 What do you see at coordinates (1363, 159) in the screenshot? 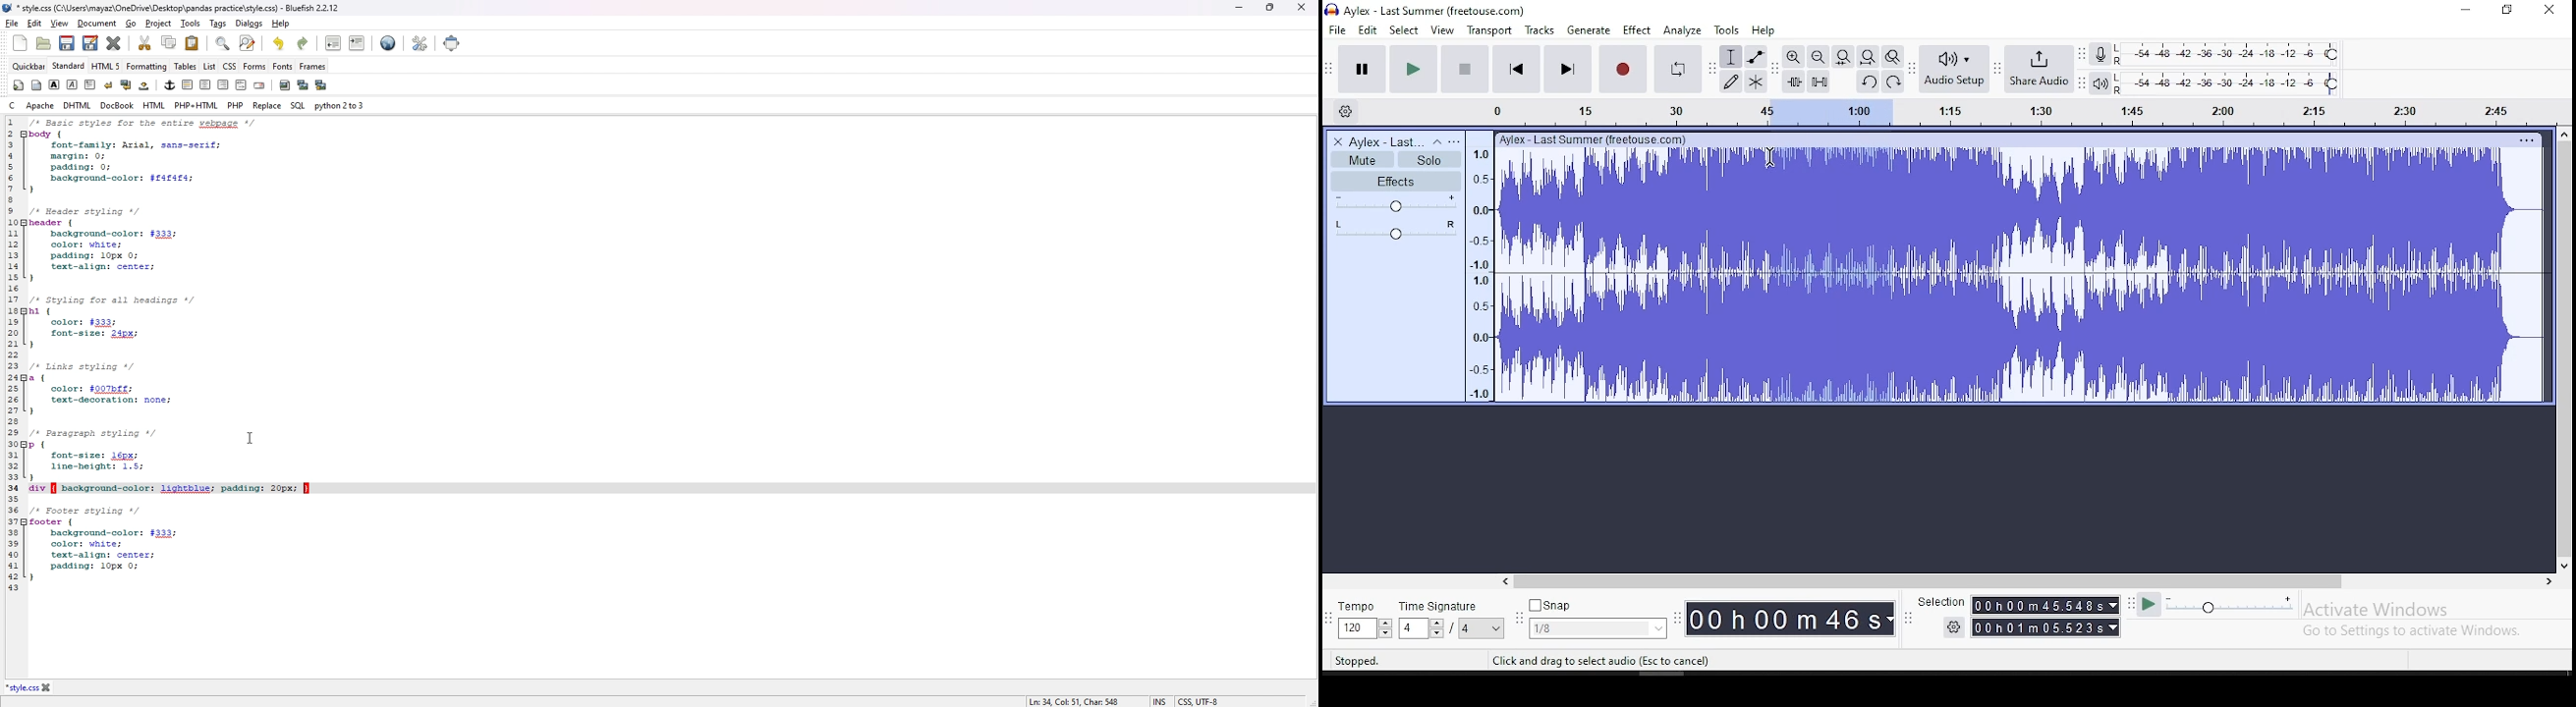
I see `mute` at bounding box center [1363, 159].